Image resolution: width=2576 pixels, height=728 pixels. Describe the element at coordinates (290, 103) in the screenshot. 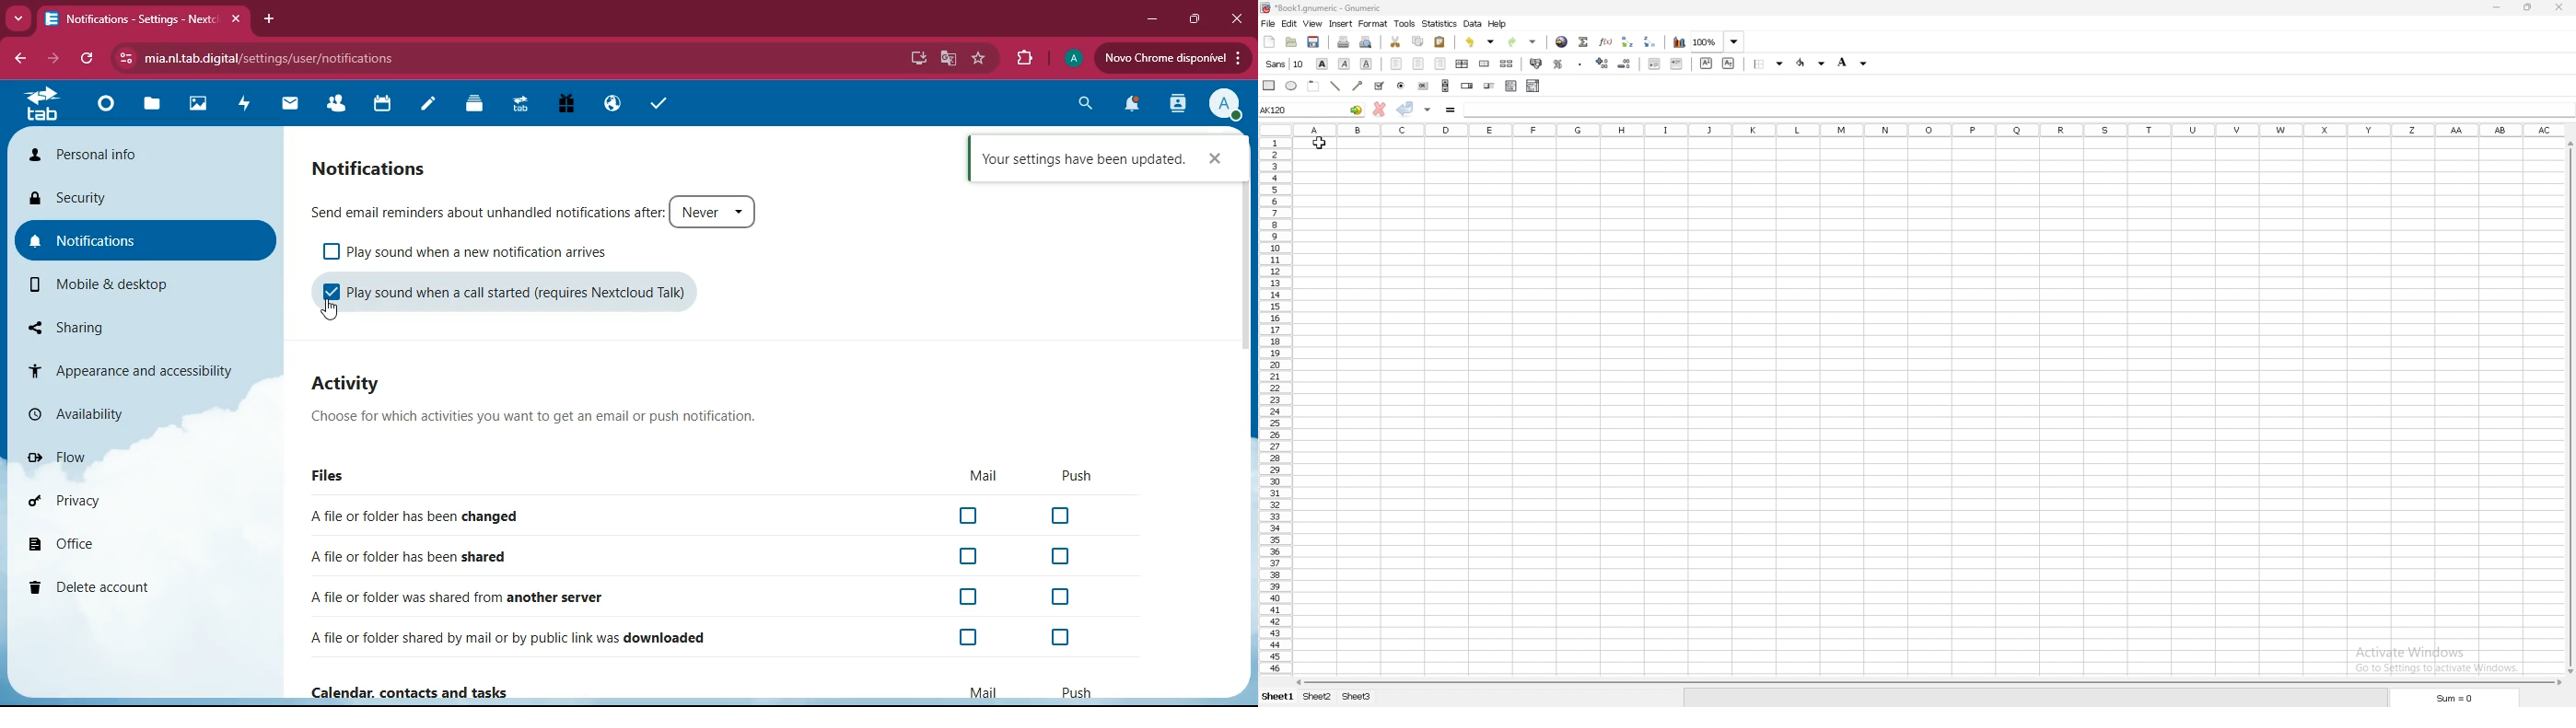

I see `mail` at that location.